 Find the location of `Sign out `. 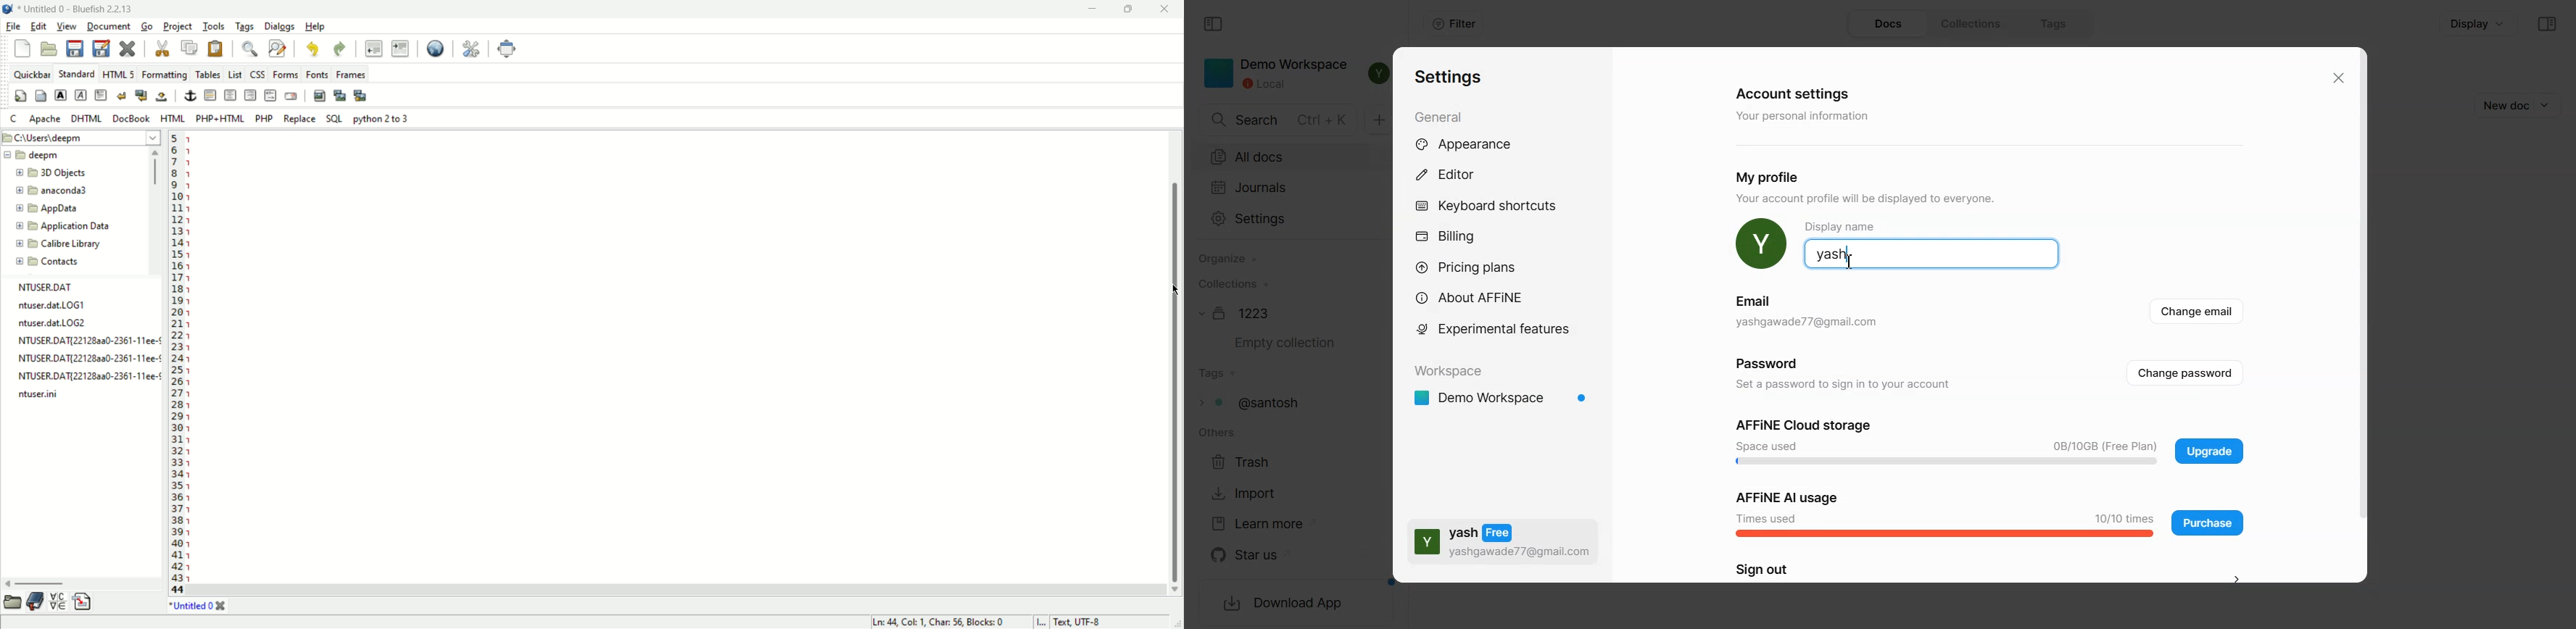

Sign out  is located at coordinates (1992, 571).